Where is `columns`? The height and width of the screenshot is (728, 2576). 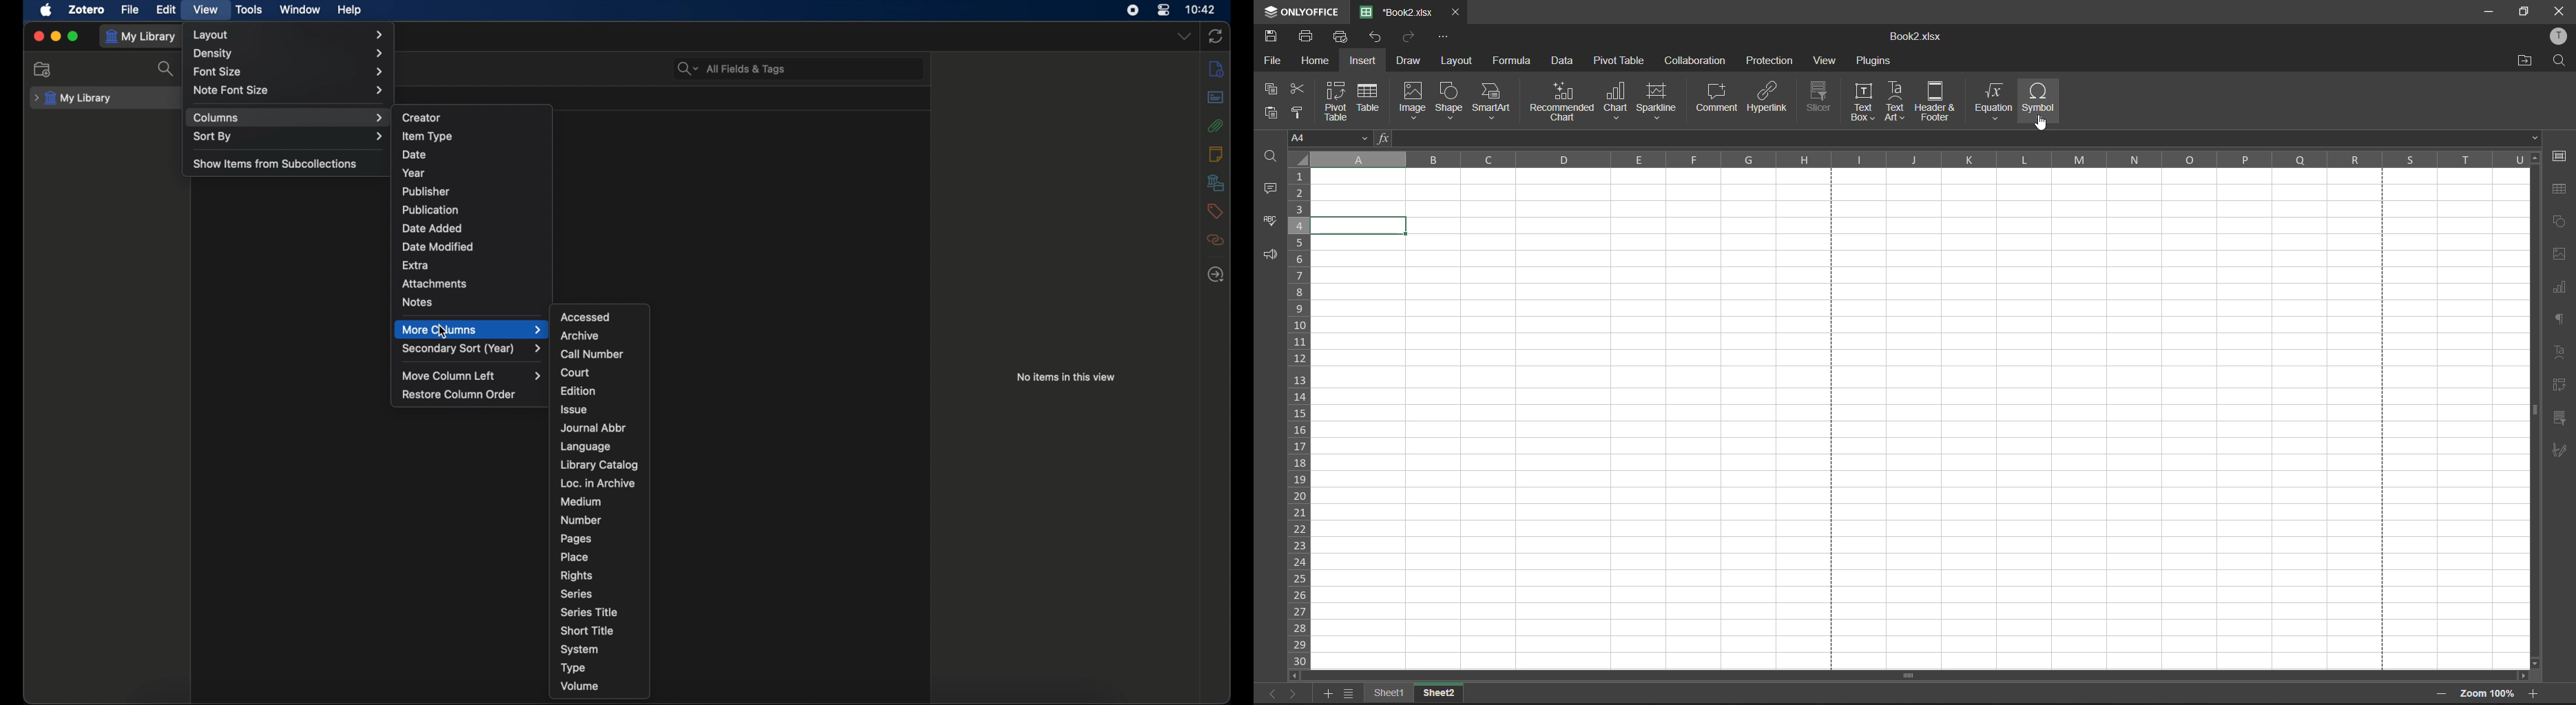
columns is located at coordinates (289, 118).